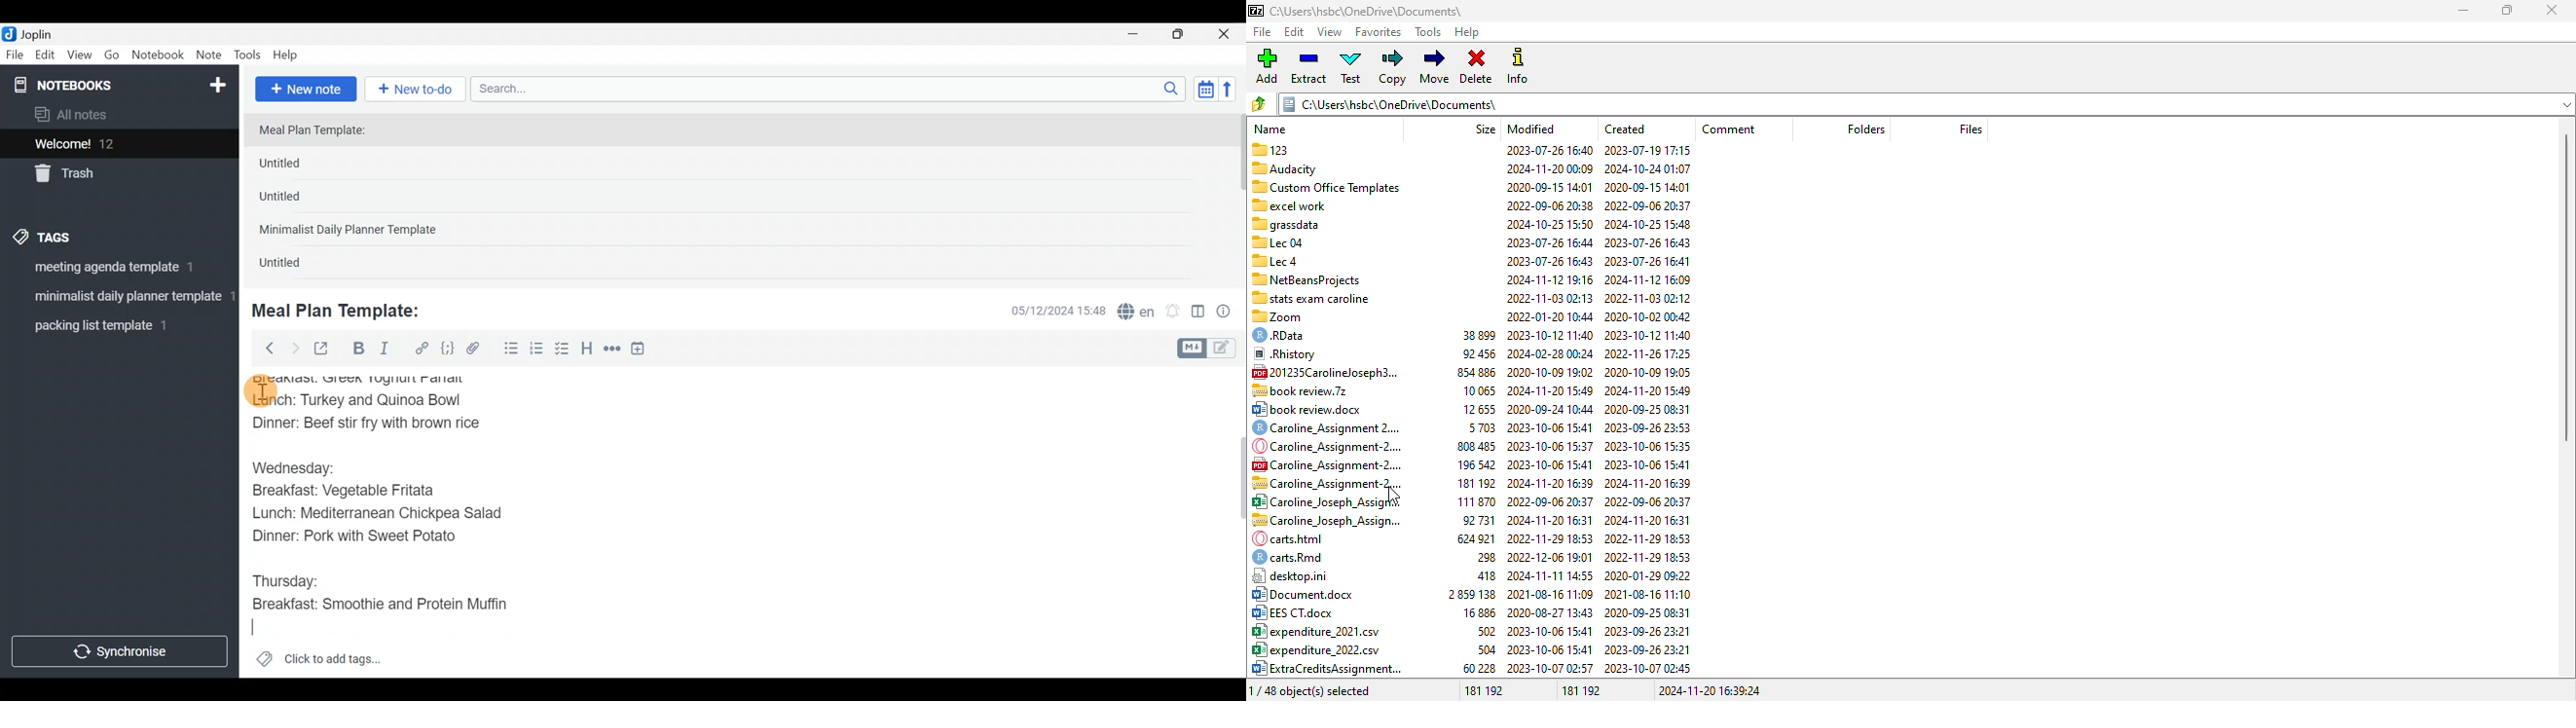 The height and width of the screenshot is (728, 2576). Describe the element at coordinates (92, 84) in the screenshot. I see `Notebooks` at that location.